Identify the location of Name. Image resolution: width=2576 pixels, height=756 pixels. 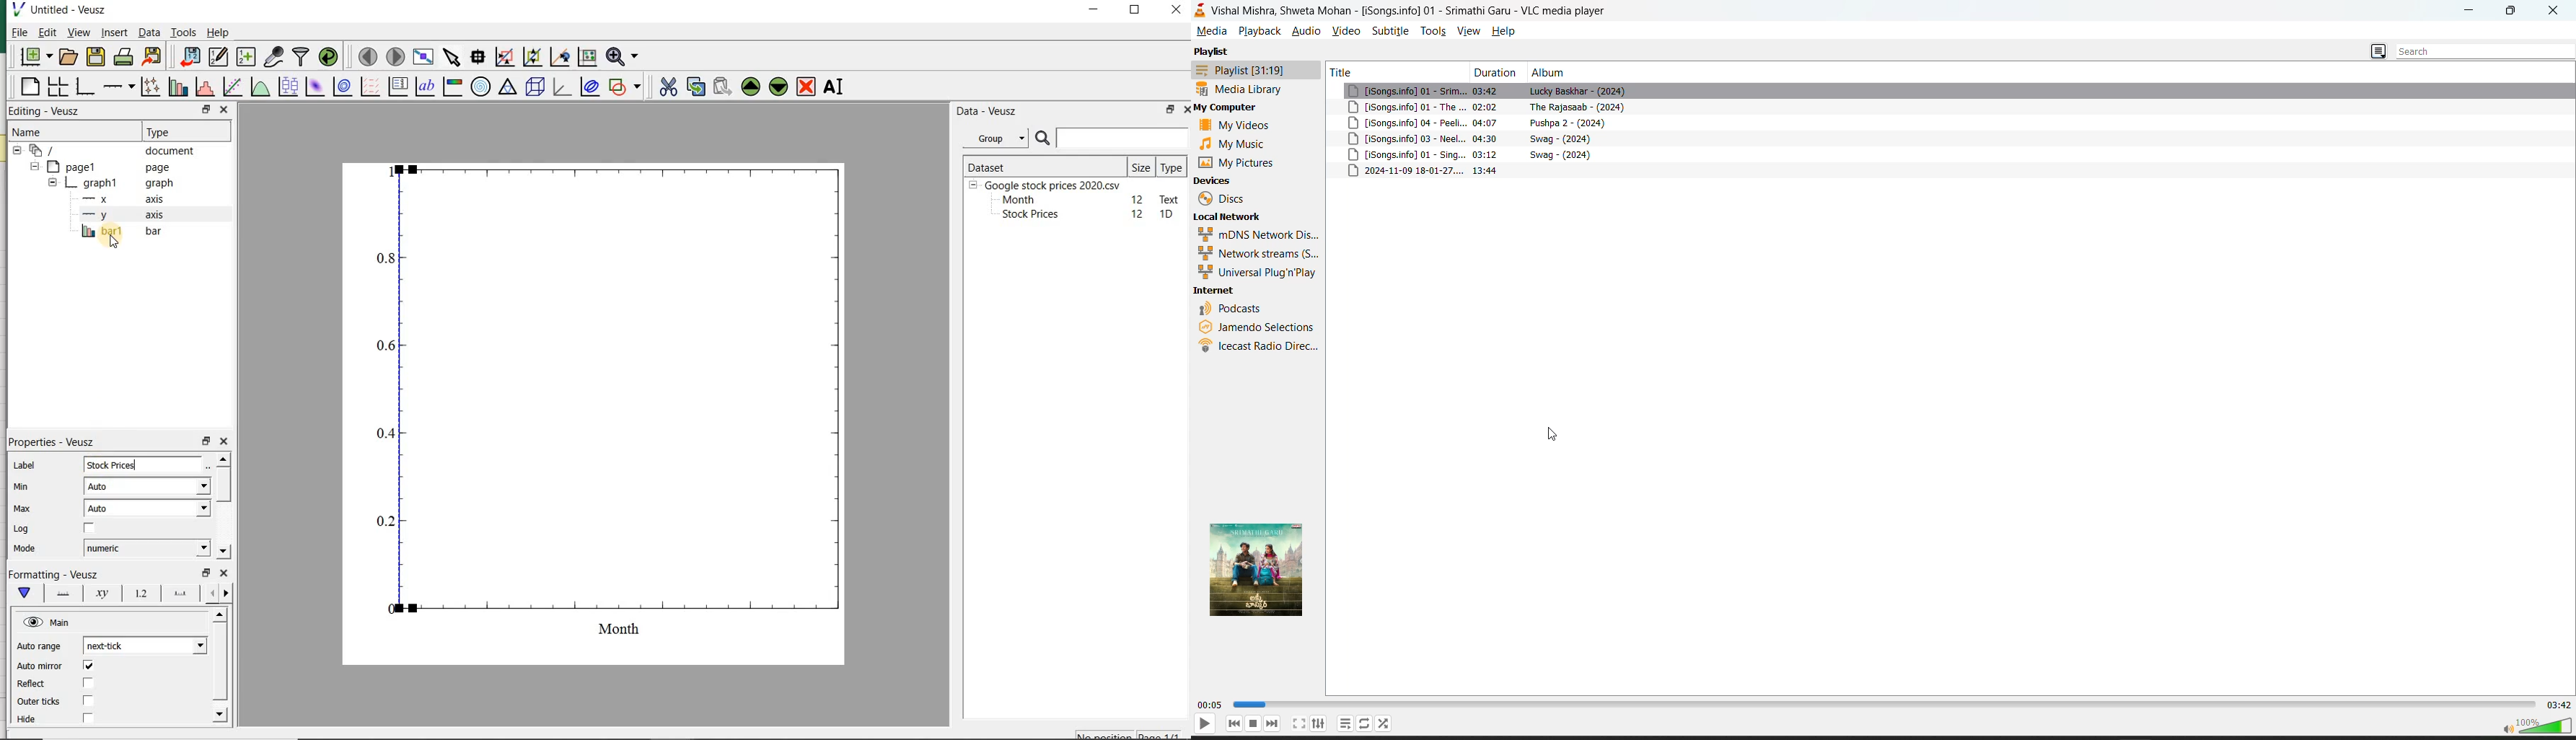
(36, 132).